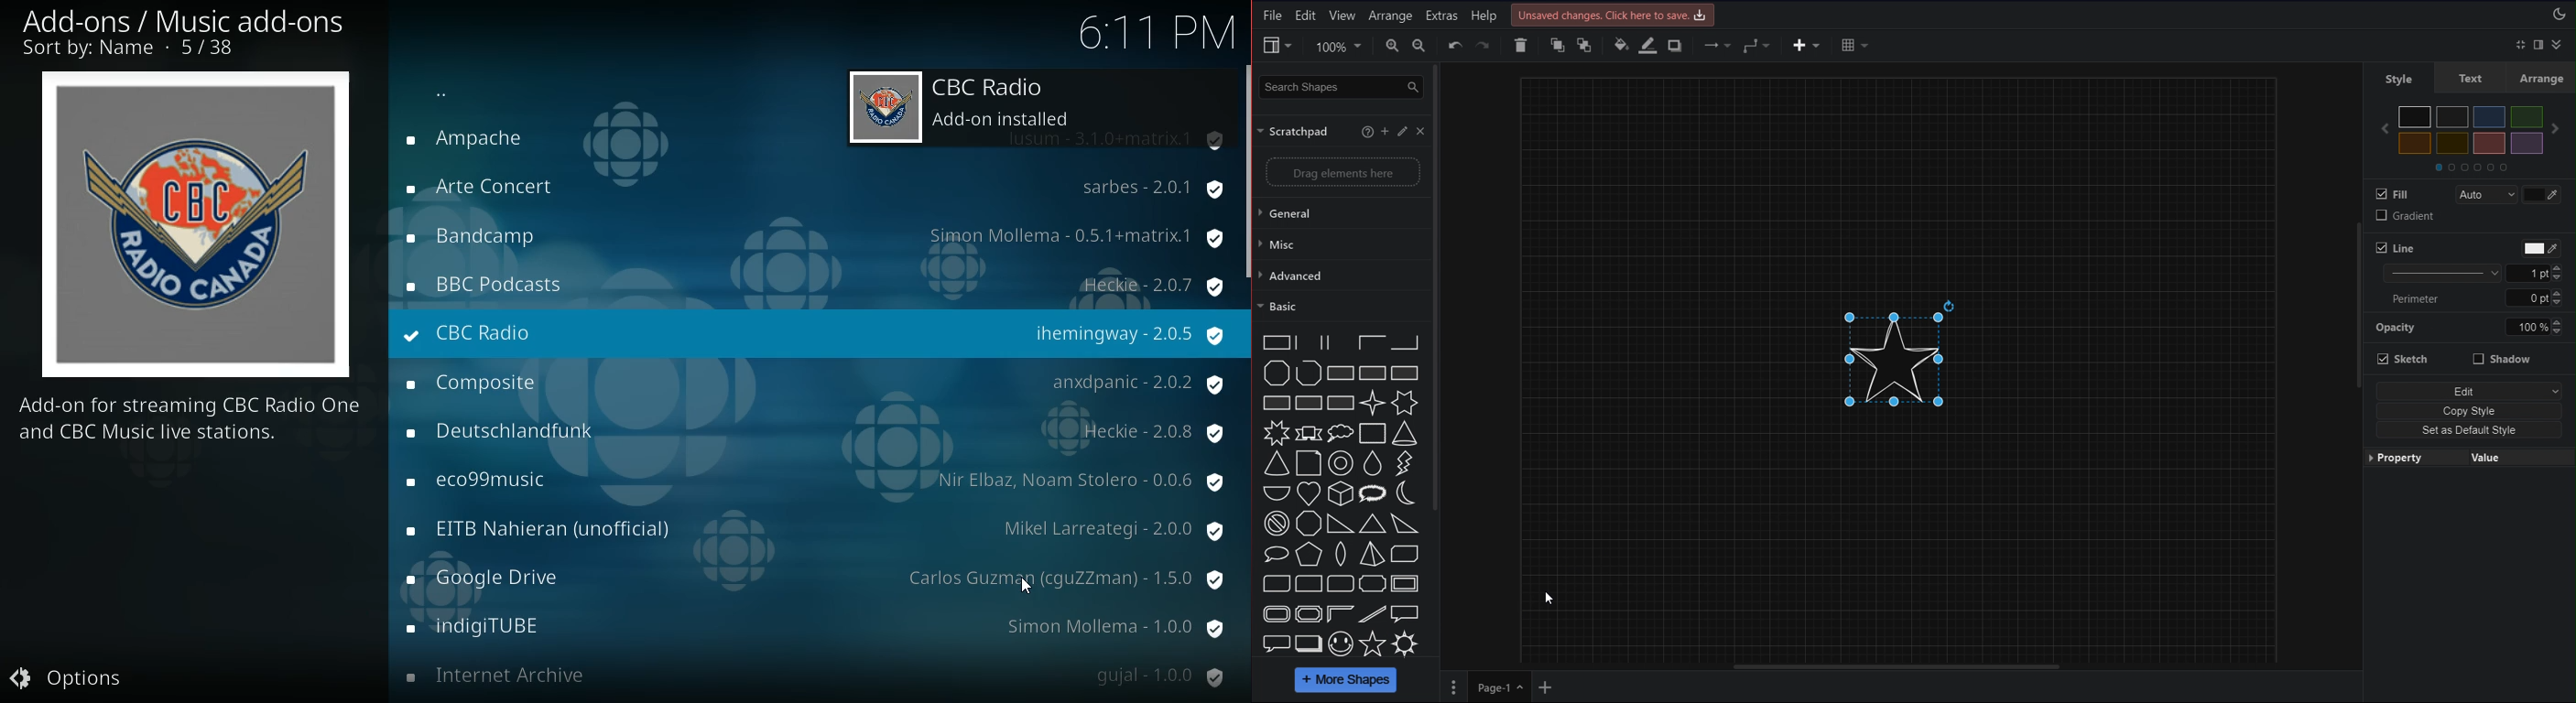  I want to click on rectangle with grid fill, so click(1309, 403).